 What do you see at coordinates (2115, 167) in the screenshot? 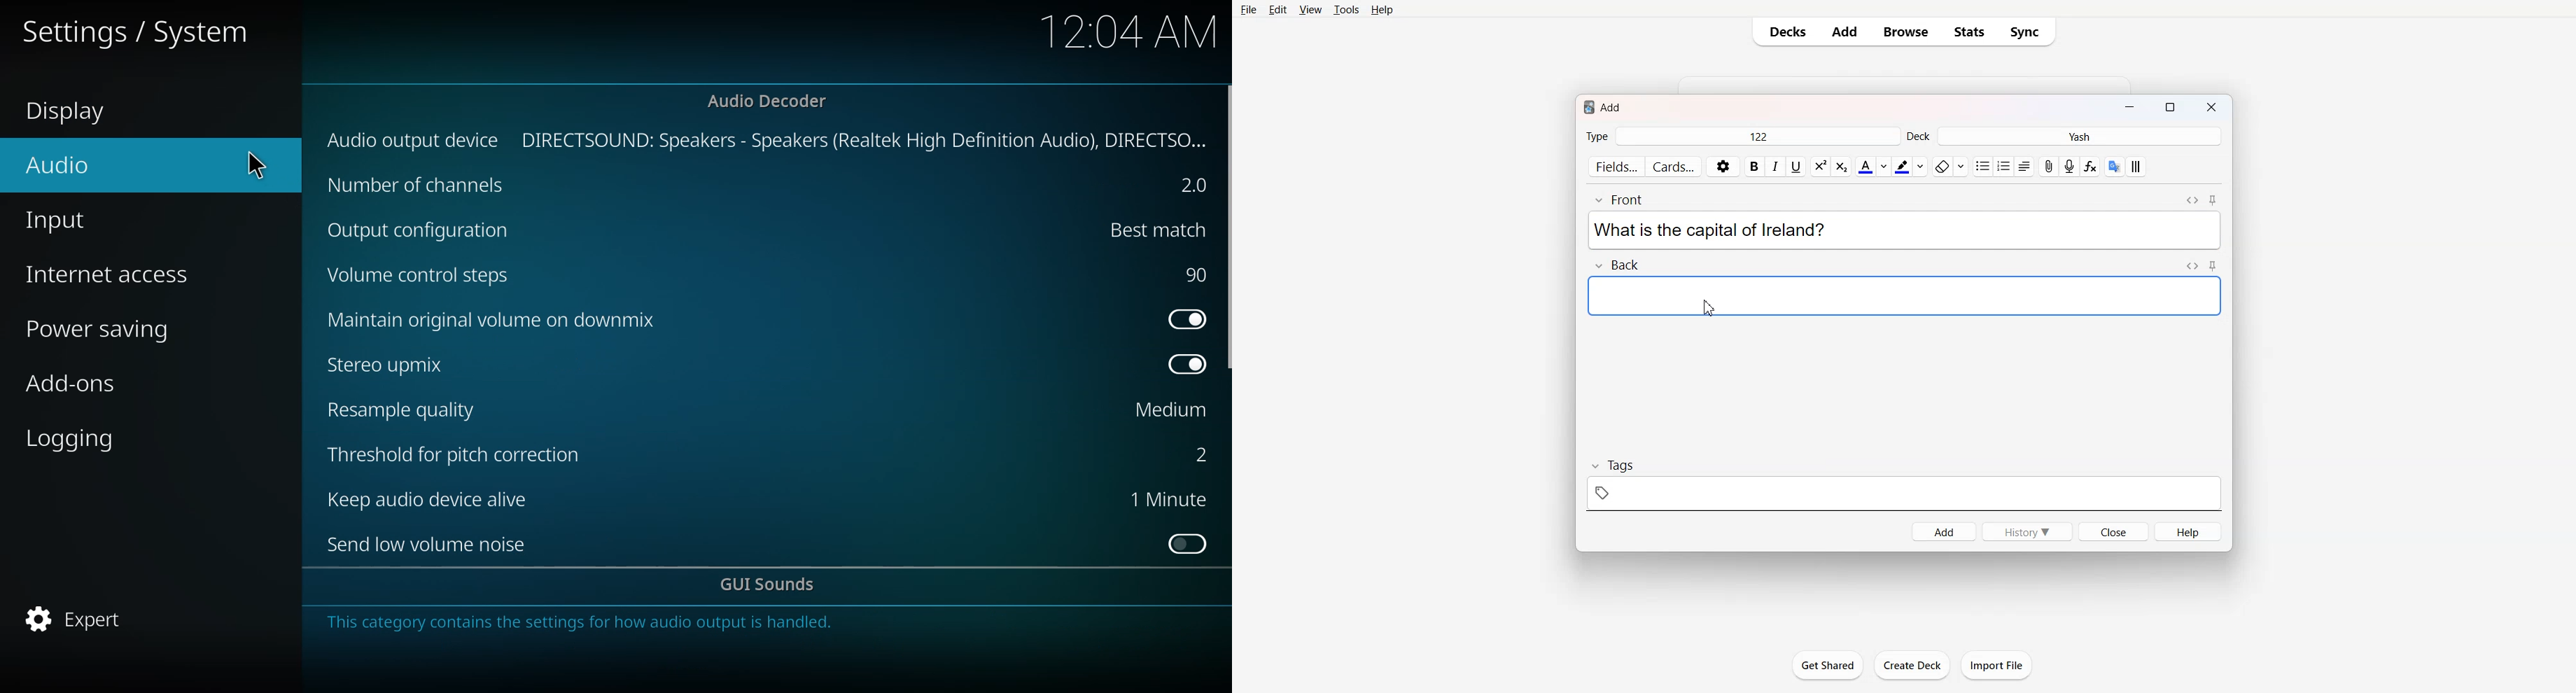
I see `Google Translate` at bounding box center [2115, 167].